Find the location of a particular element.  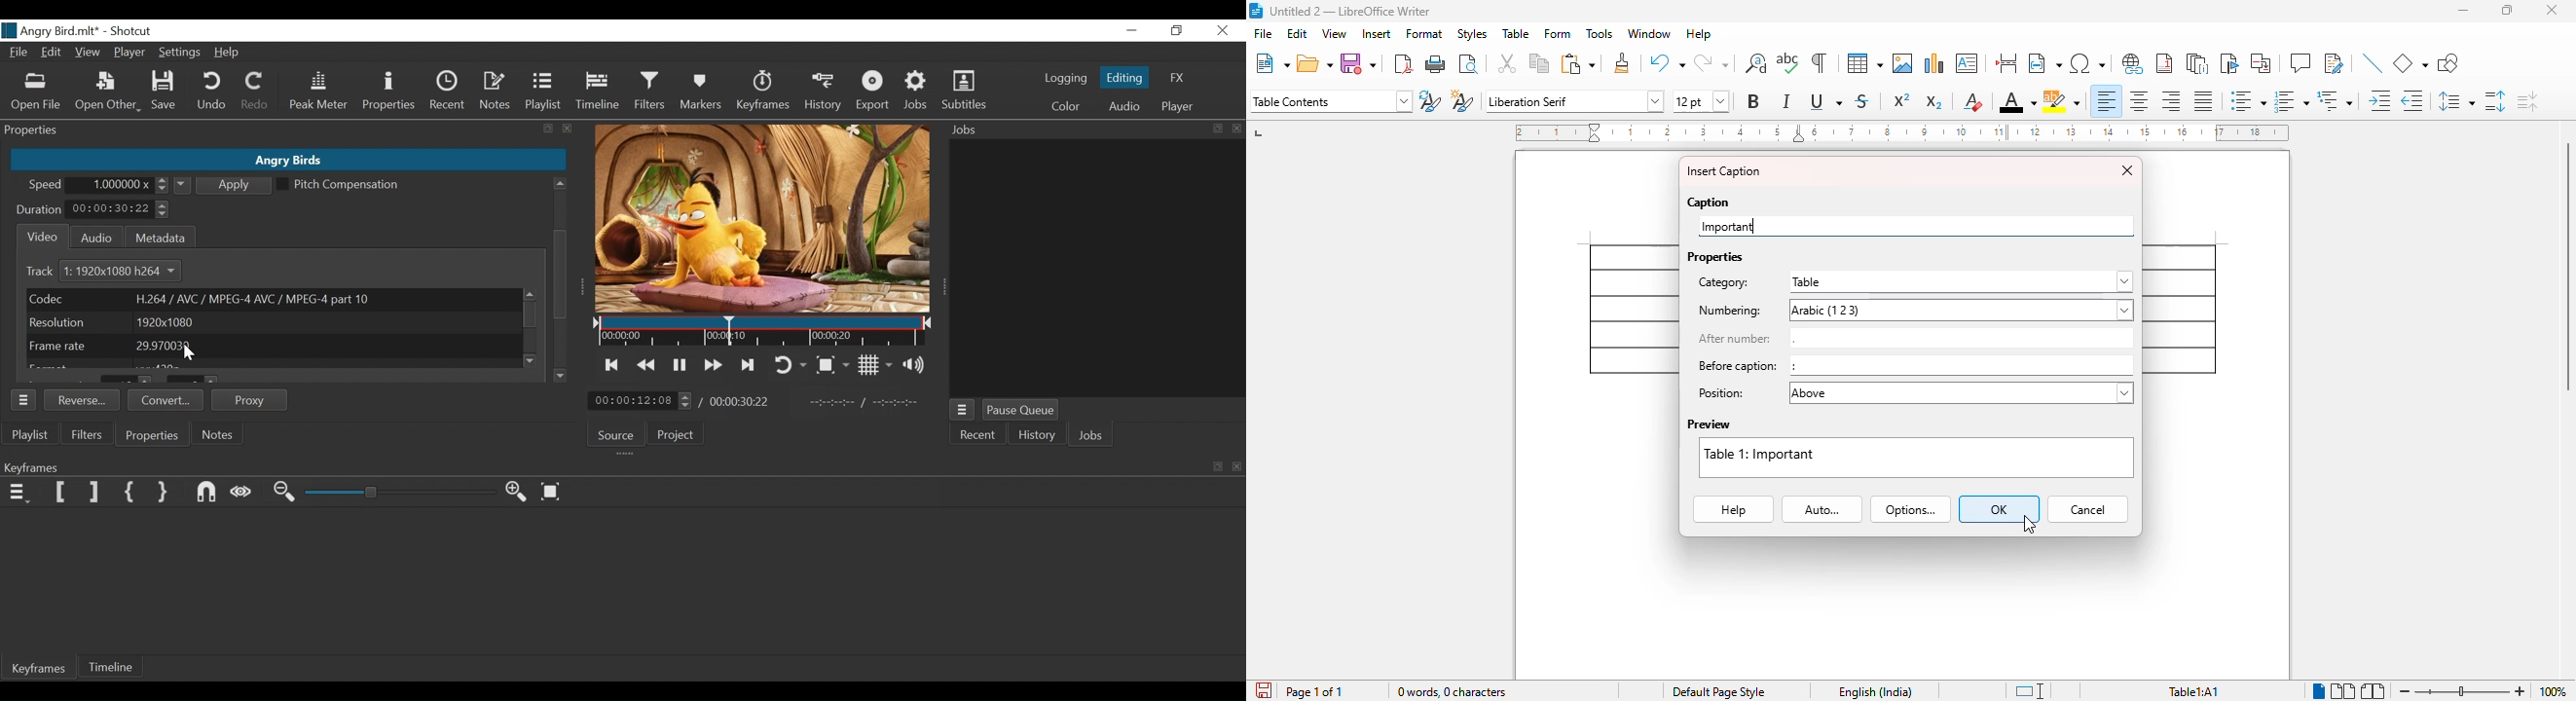

insert cross-reference is located at coordinates (2261, 62).